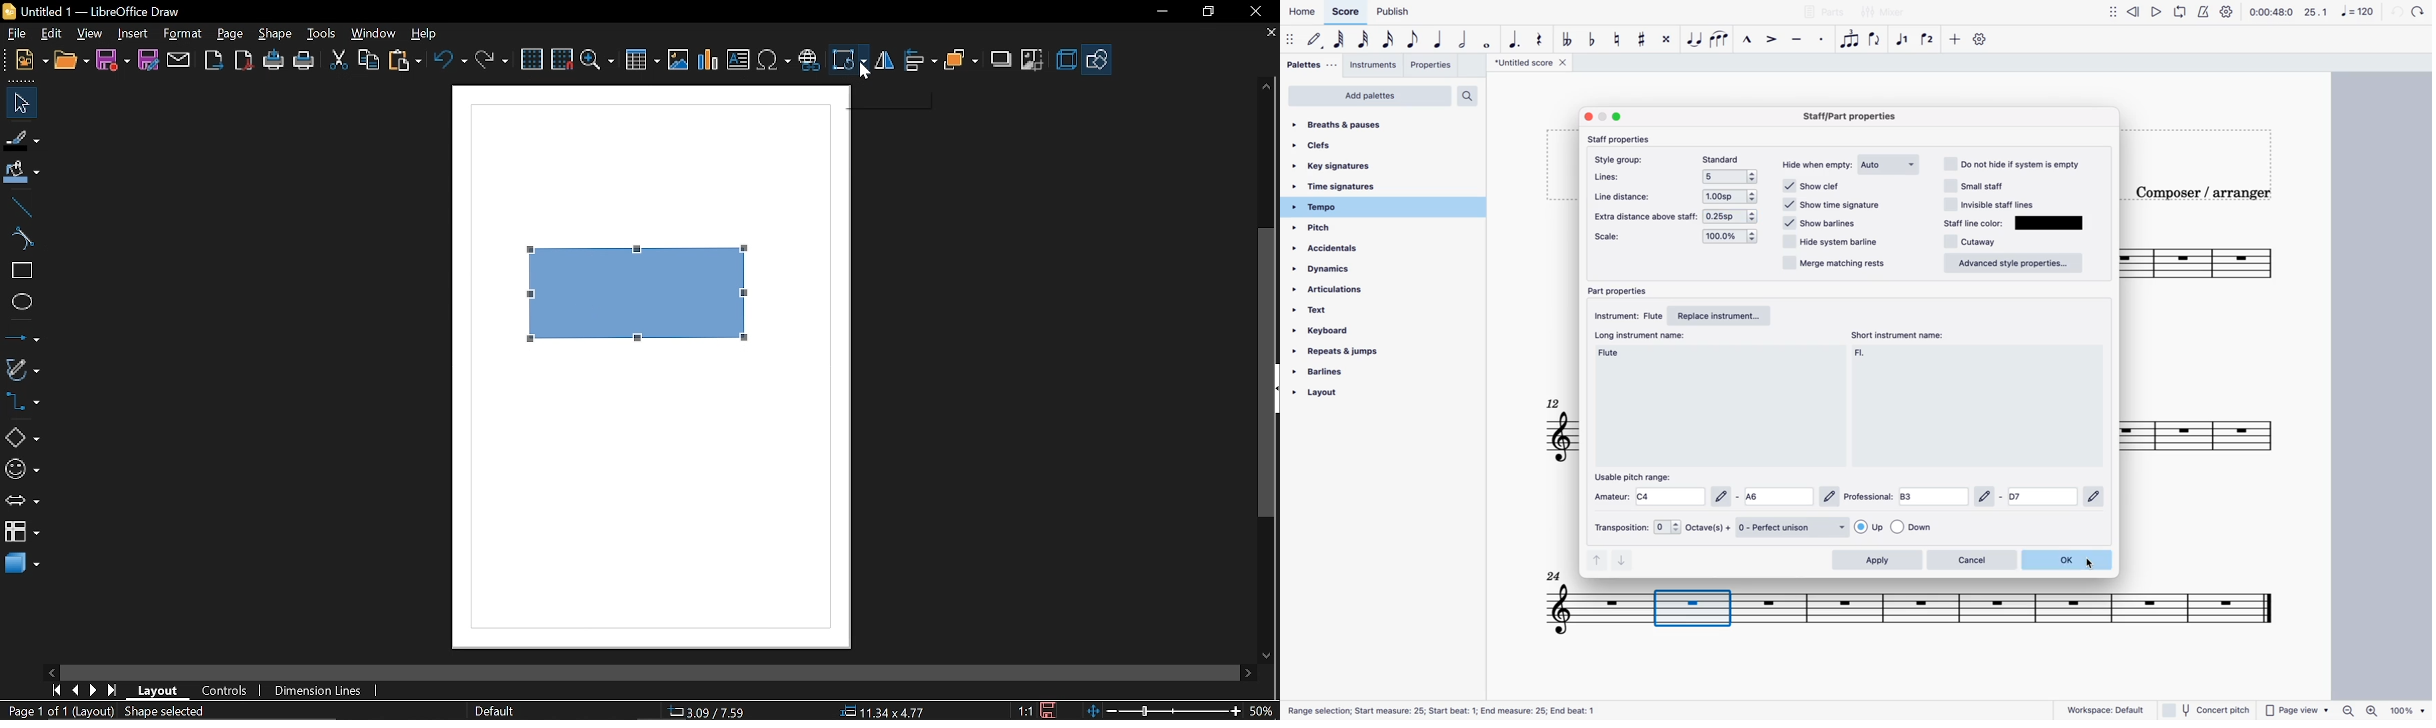  What do you see at coordinates (1665, 38) in the screenshot?
I see `toggle double sharp` at bounding box center [1665, 38].